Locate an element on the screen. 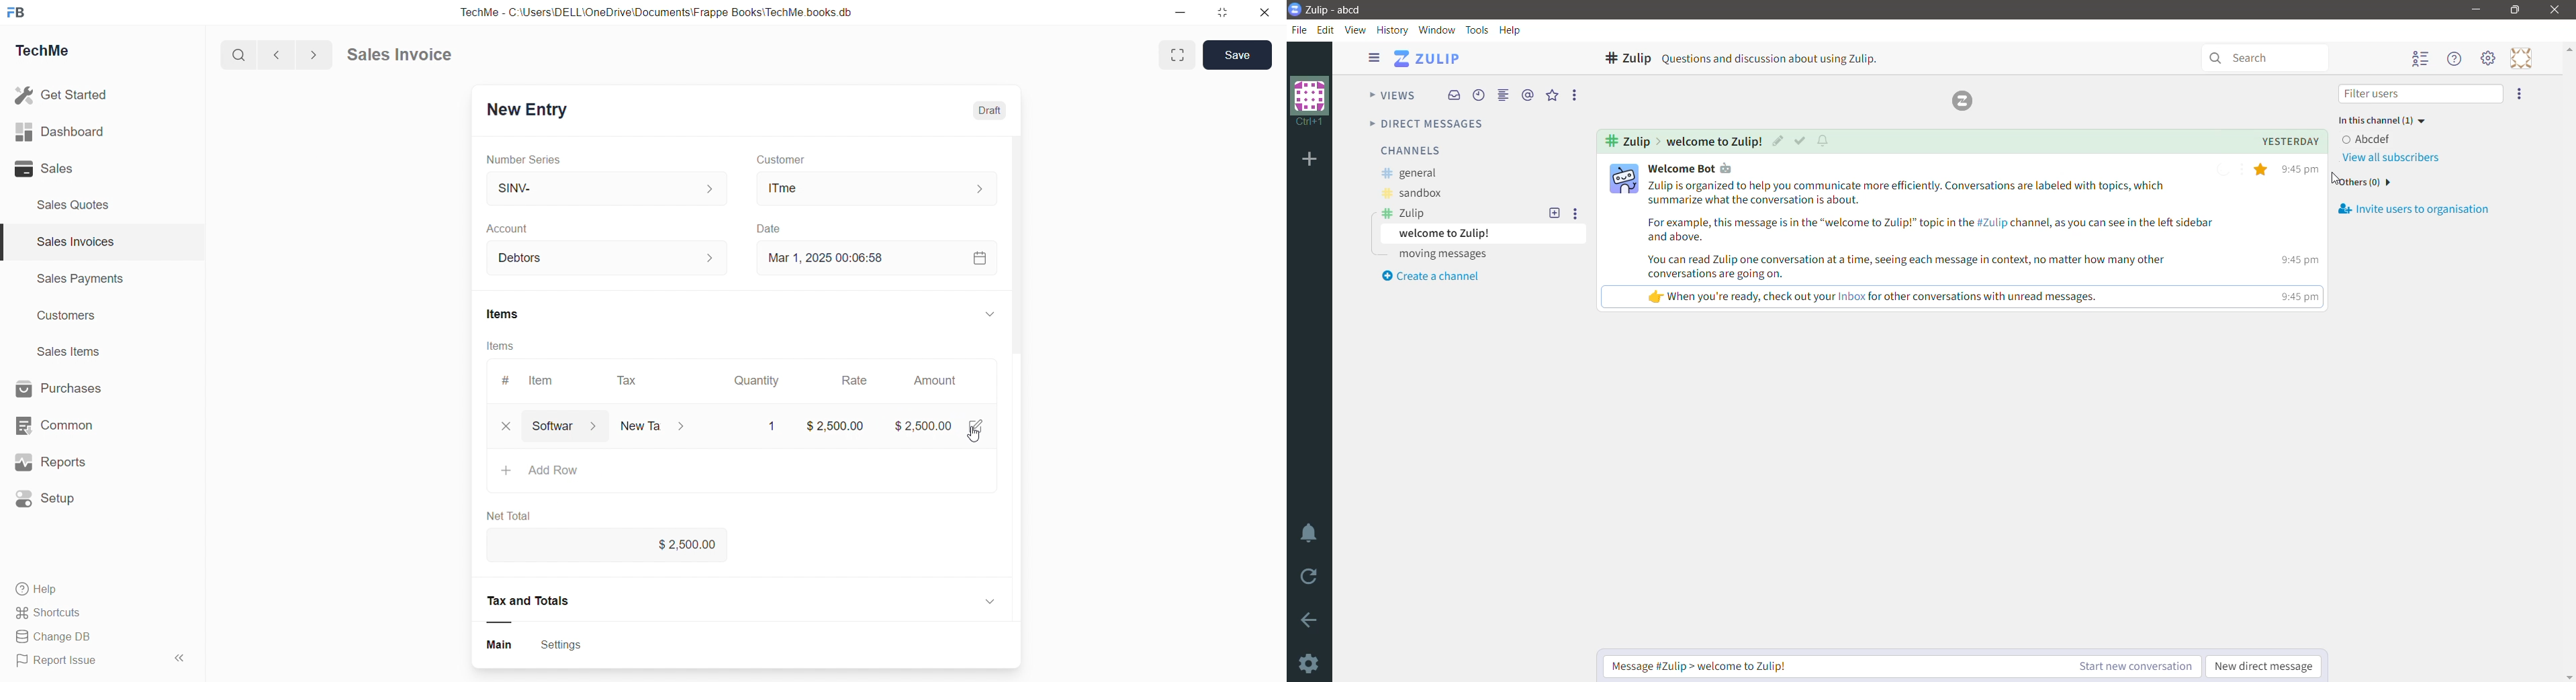  Sales Quotes is located at coordinates (78, 204).